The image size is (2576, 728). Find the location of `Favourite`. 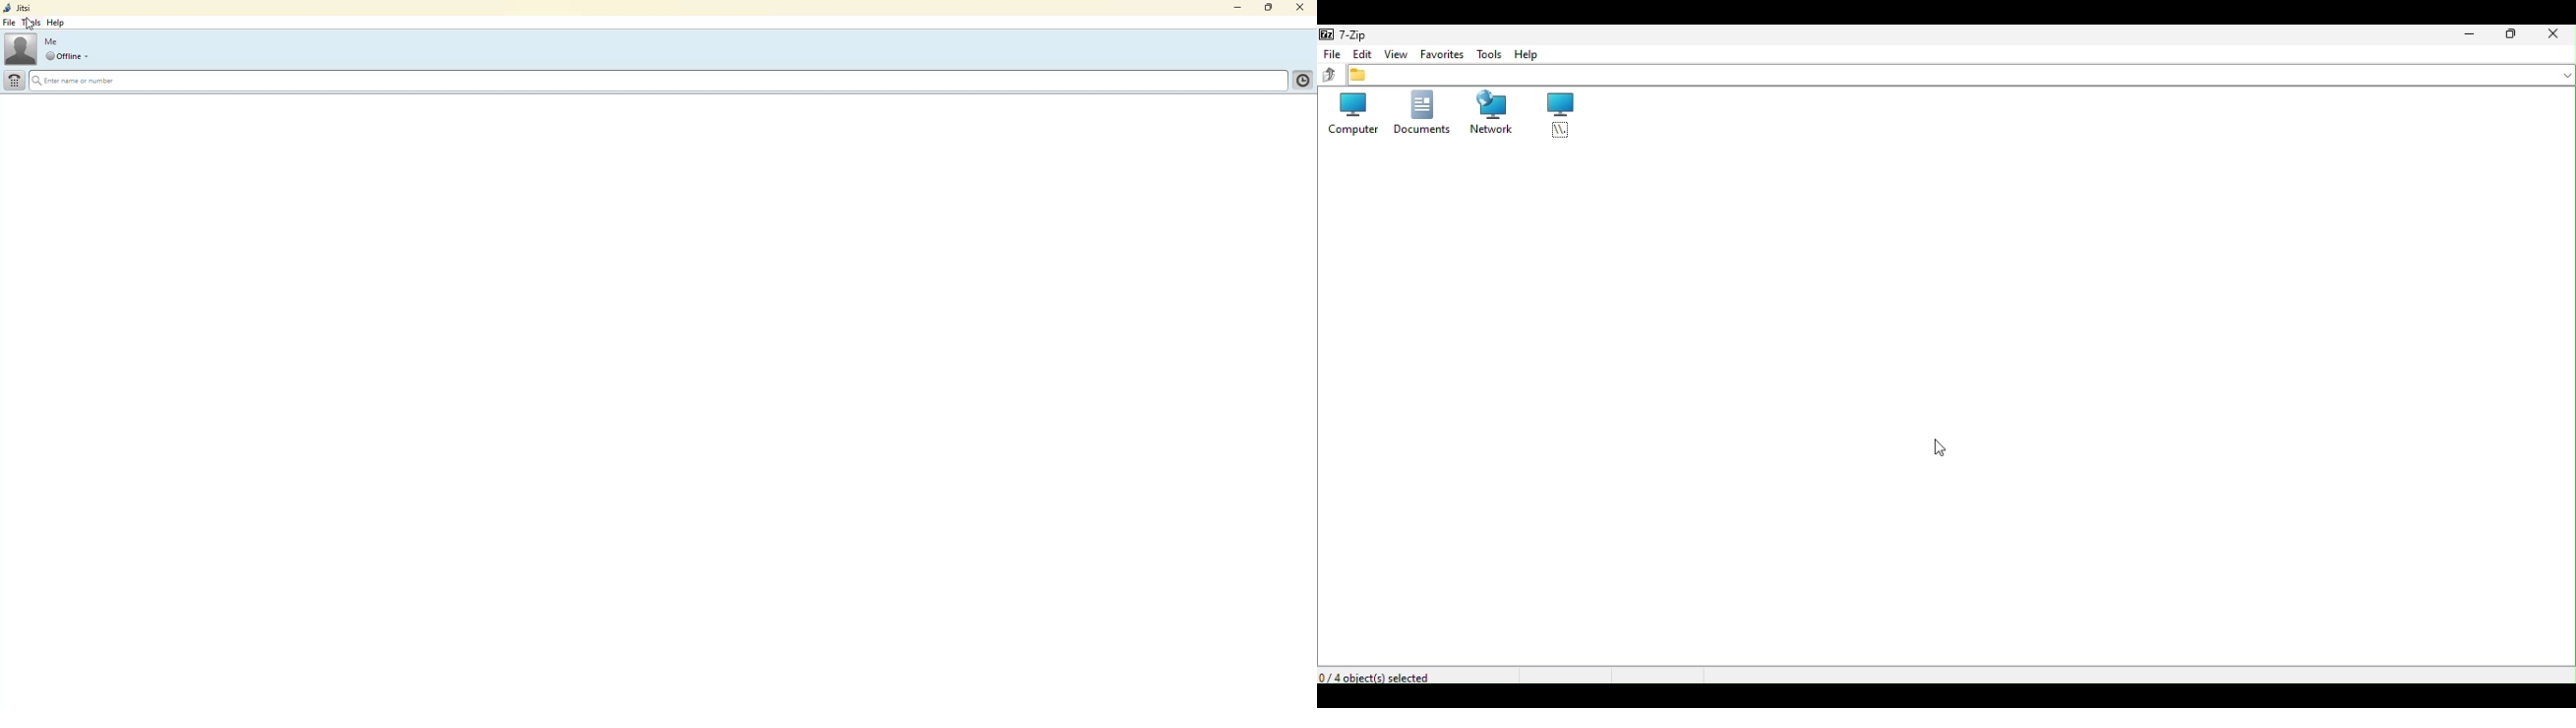

Favourite is located at coordinates (1438, 54).